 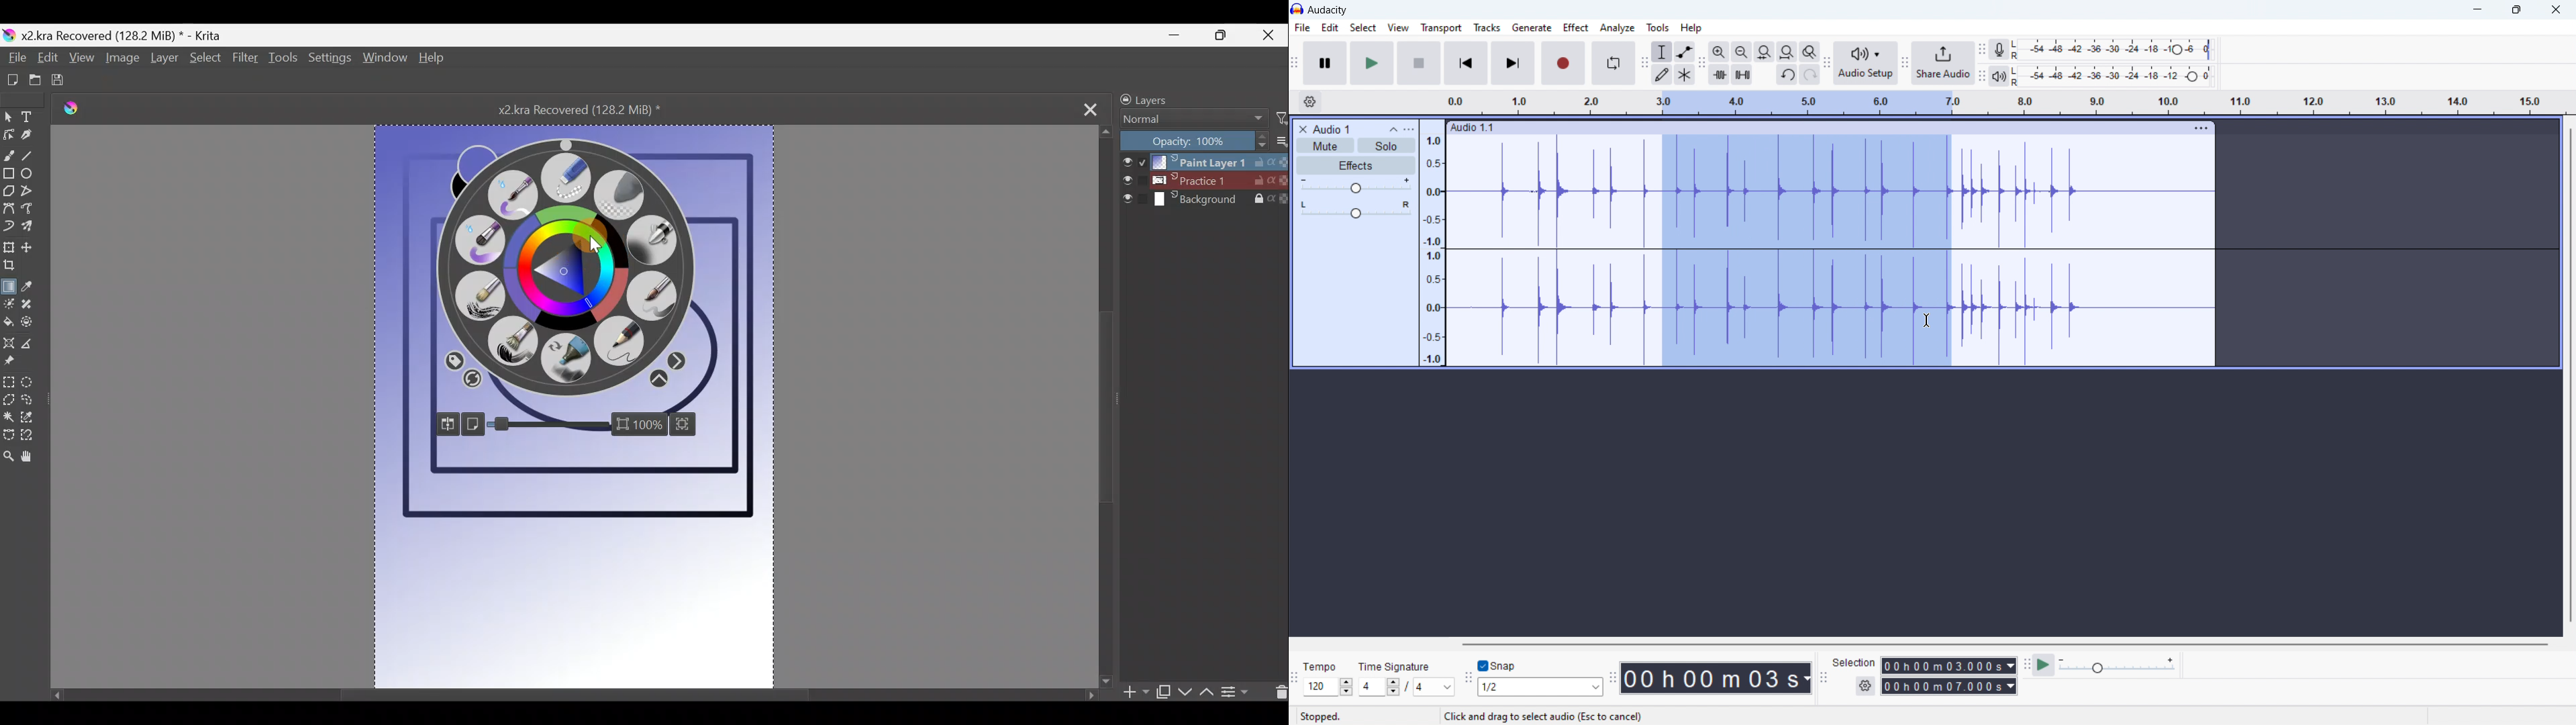 I want to click on Smart patch tool, so click(x=32, y=305).